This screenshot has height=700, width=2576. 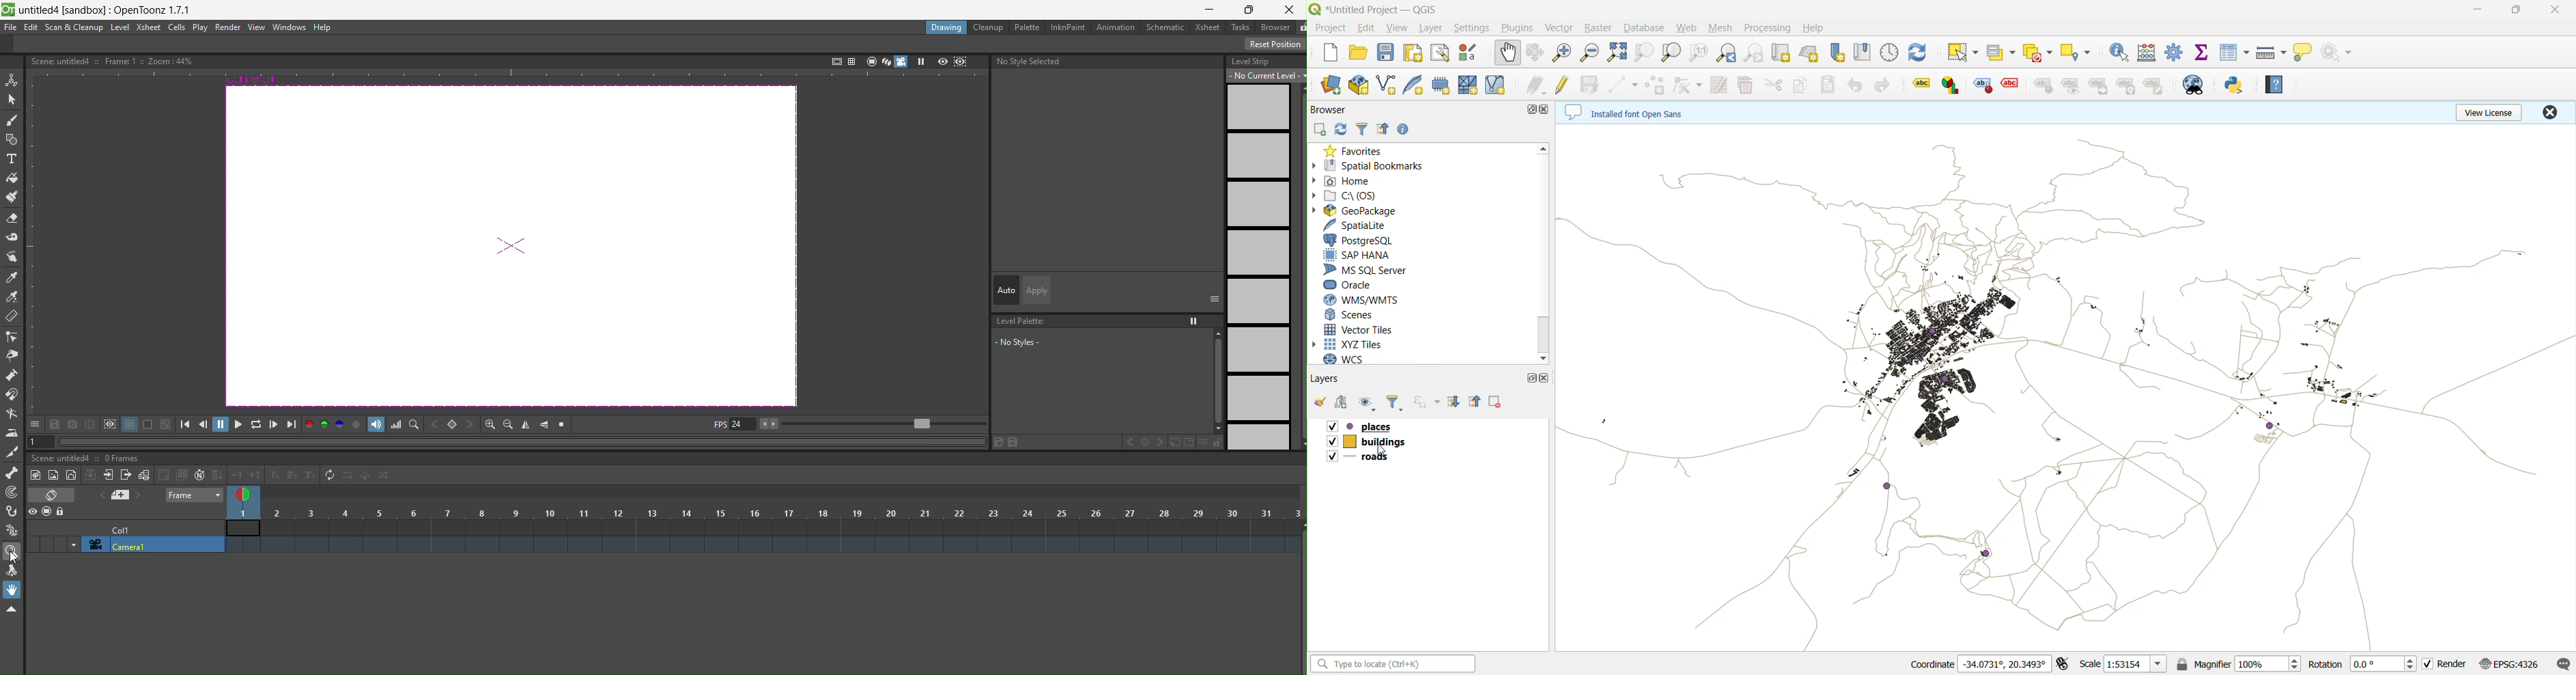 I want to click on maximize, so click(x=2516, y=11).